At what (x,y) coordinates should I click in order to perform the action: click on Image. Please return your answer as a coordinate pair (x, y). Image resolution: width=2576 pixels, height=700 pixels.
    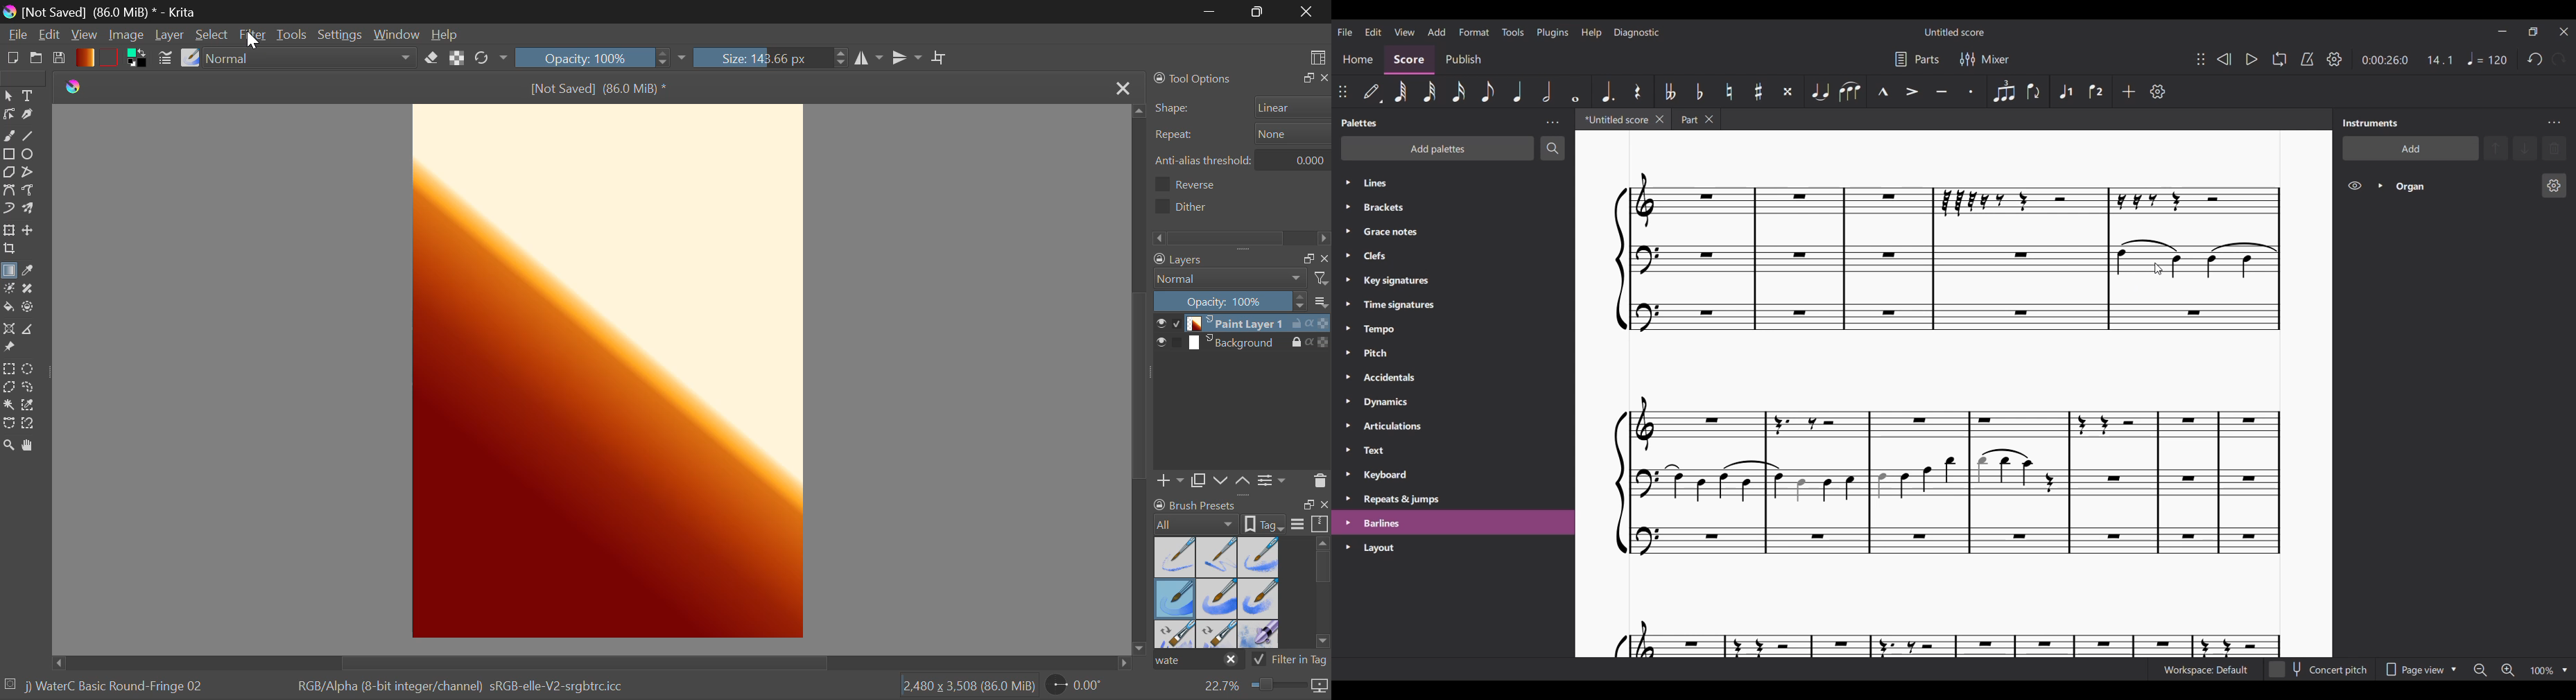
    Looking at the image, I should click on (129, 37).